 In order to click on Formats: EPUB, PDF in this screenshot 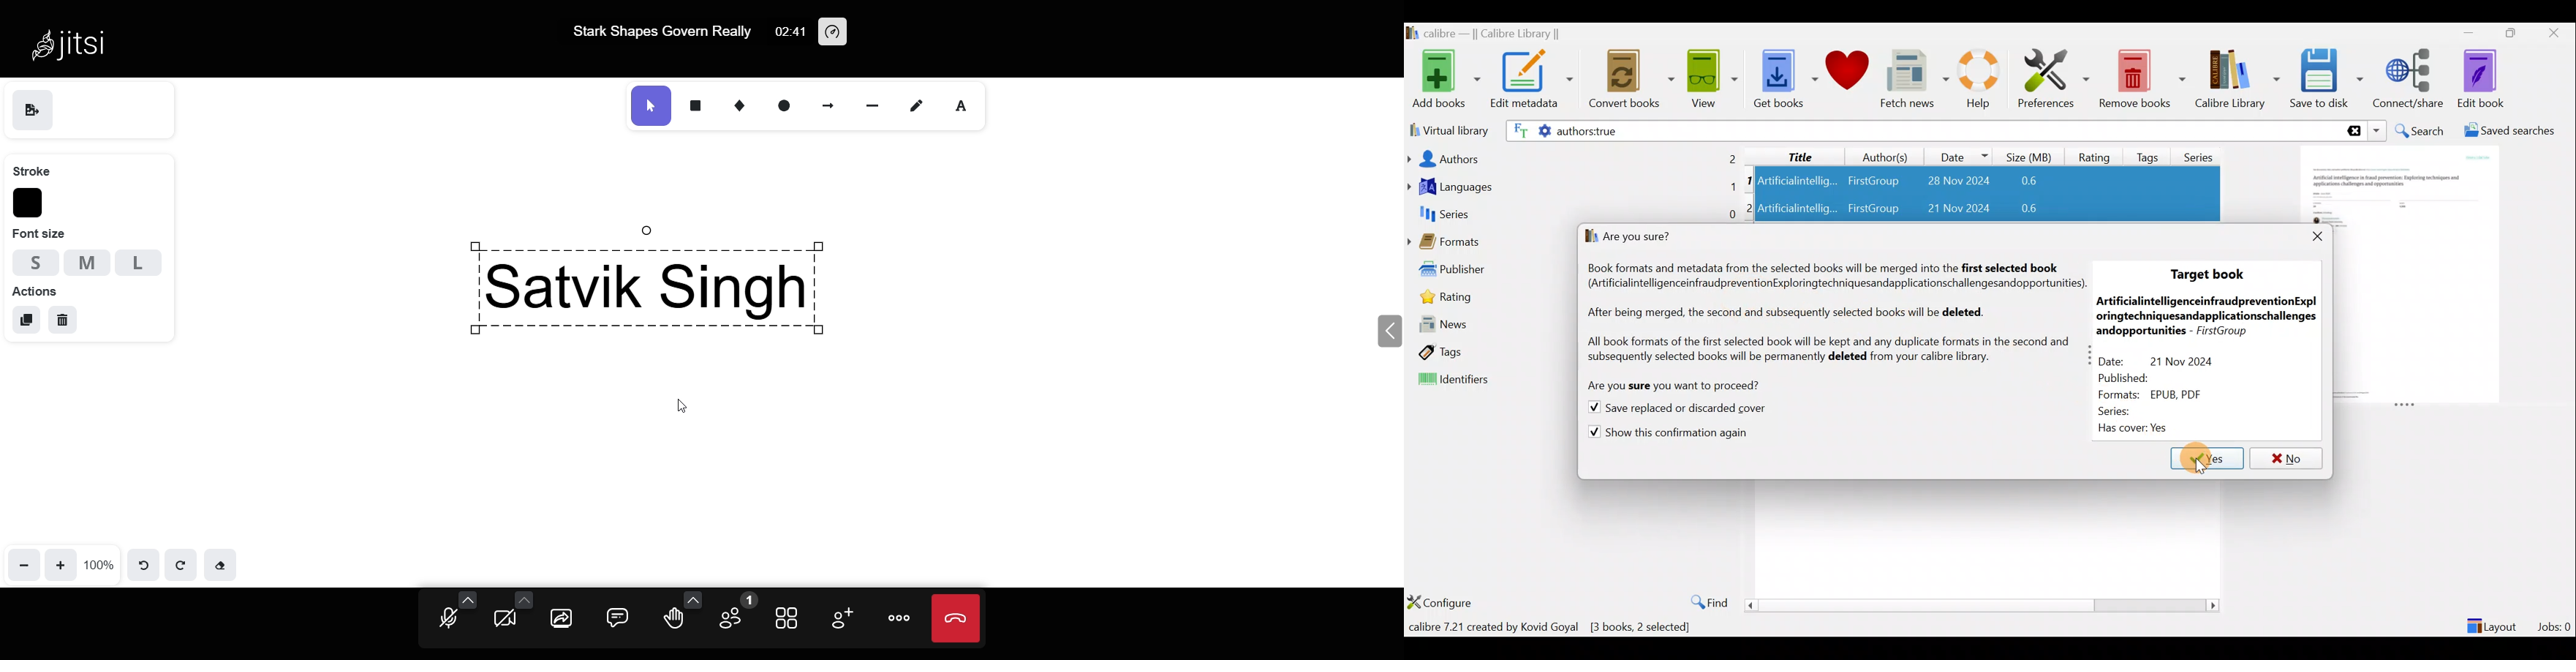, I will do `click(2158, 394)`.